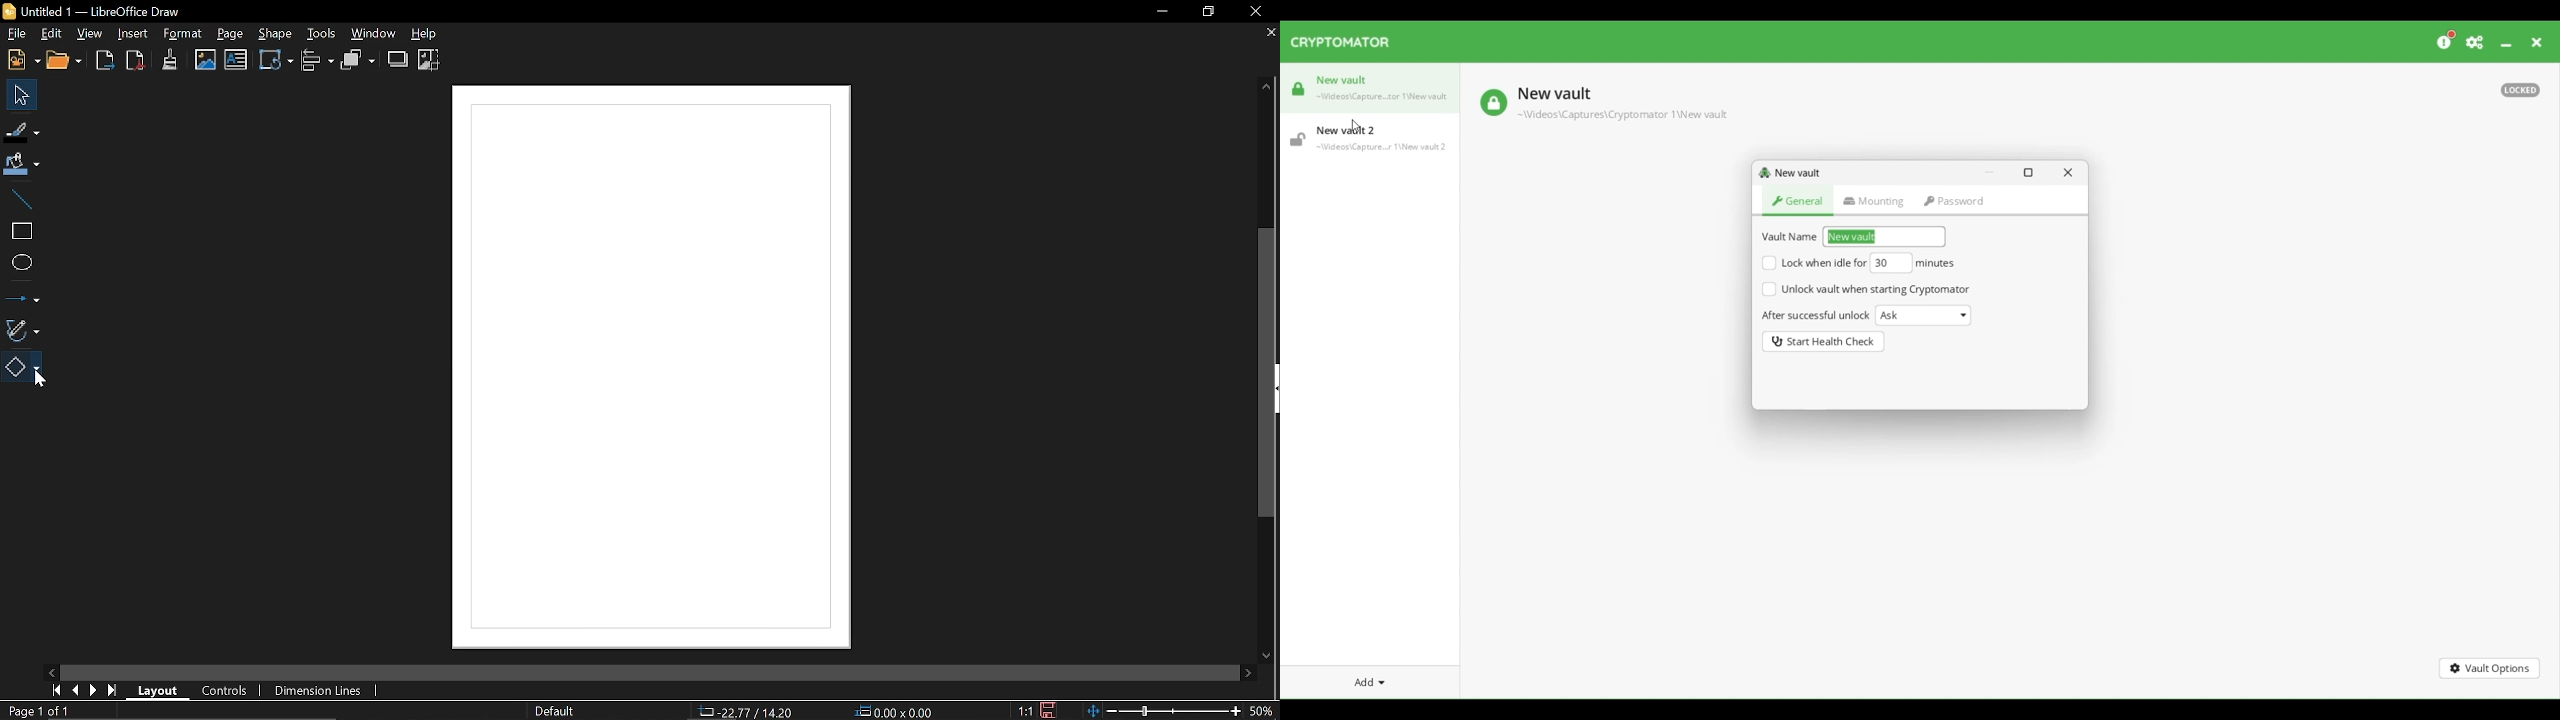 The width and height of the screenshot is (2576, 728). Describe the element at coordinates (316, 692) in the screenshot. I see `dimension lines` at that location.